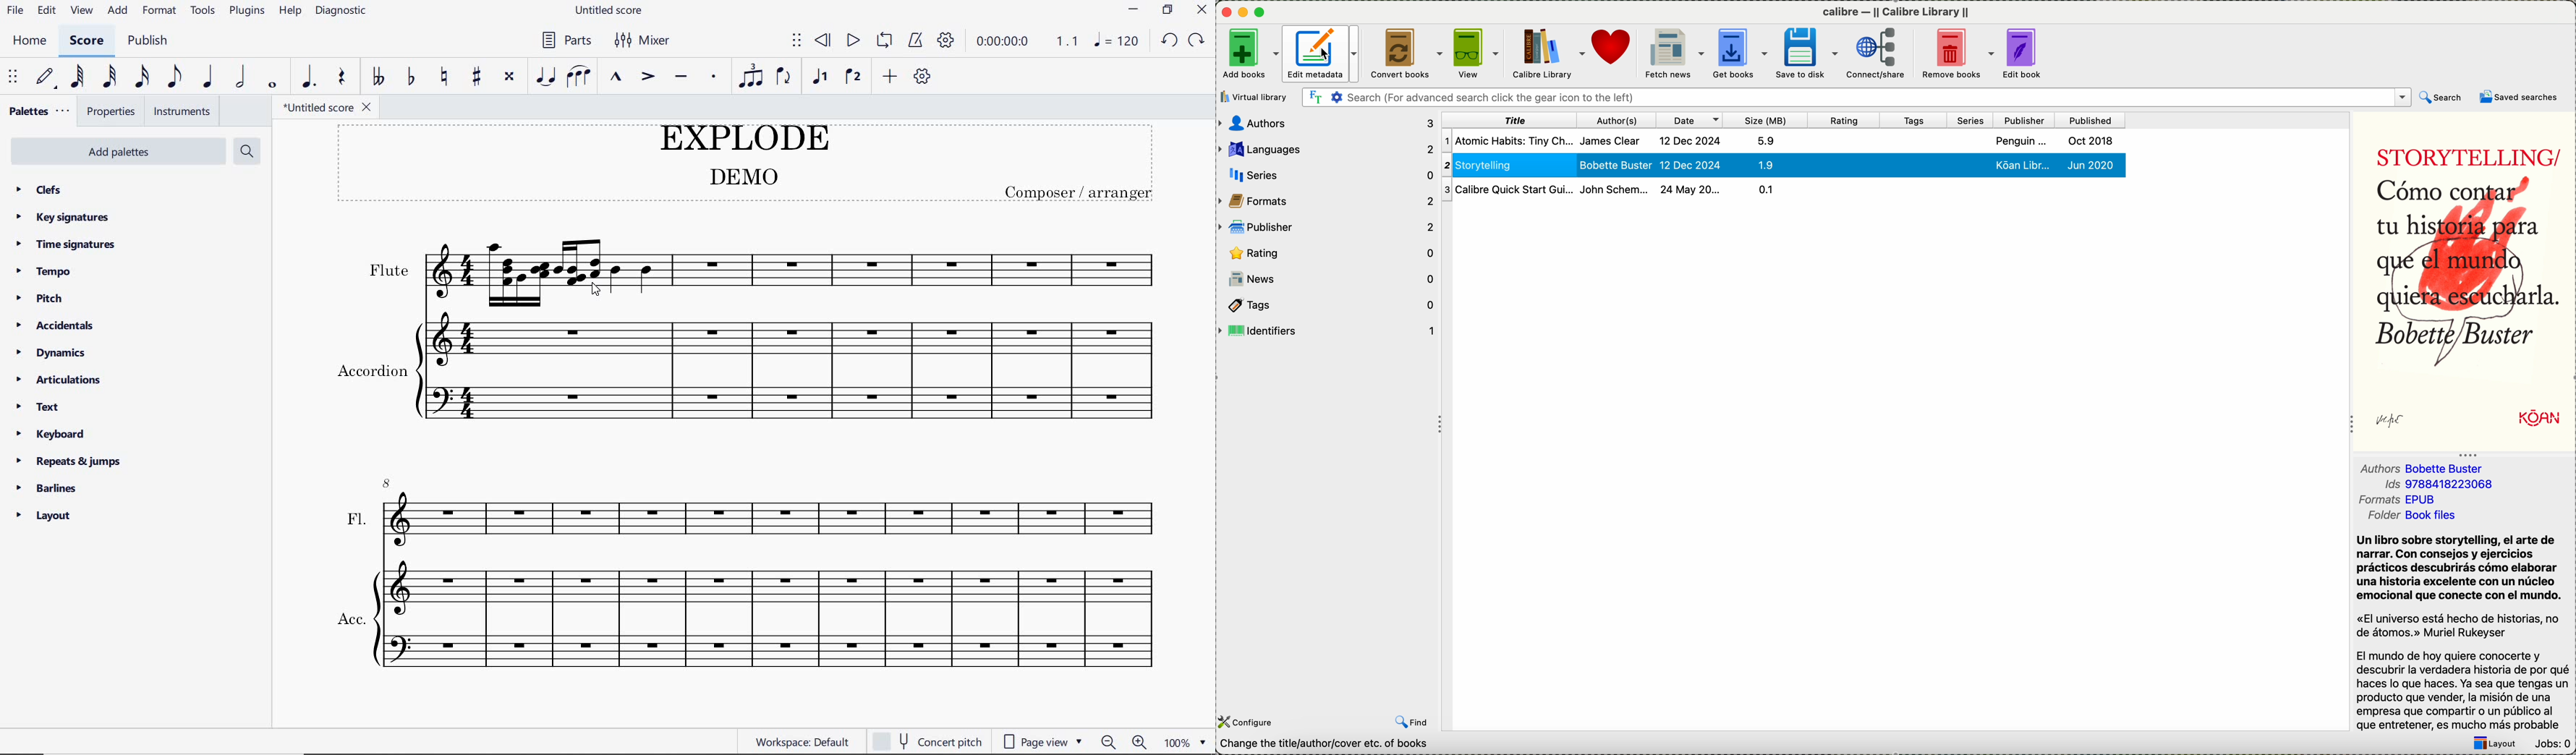 The height and width of the screenshot is (756, 2576). What do you see at coordinates (12, 79) in the screenshot?
I see `select to move` at bounding box center [12, 79].